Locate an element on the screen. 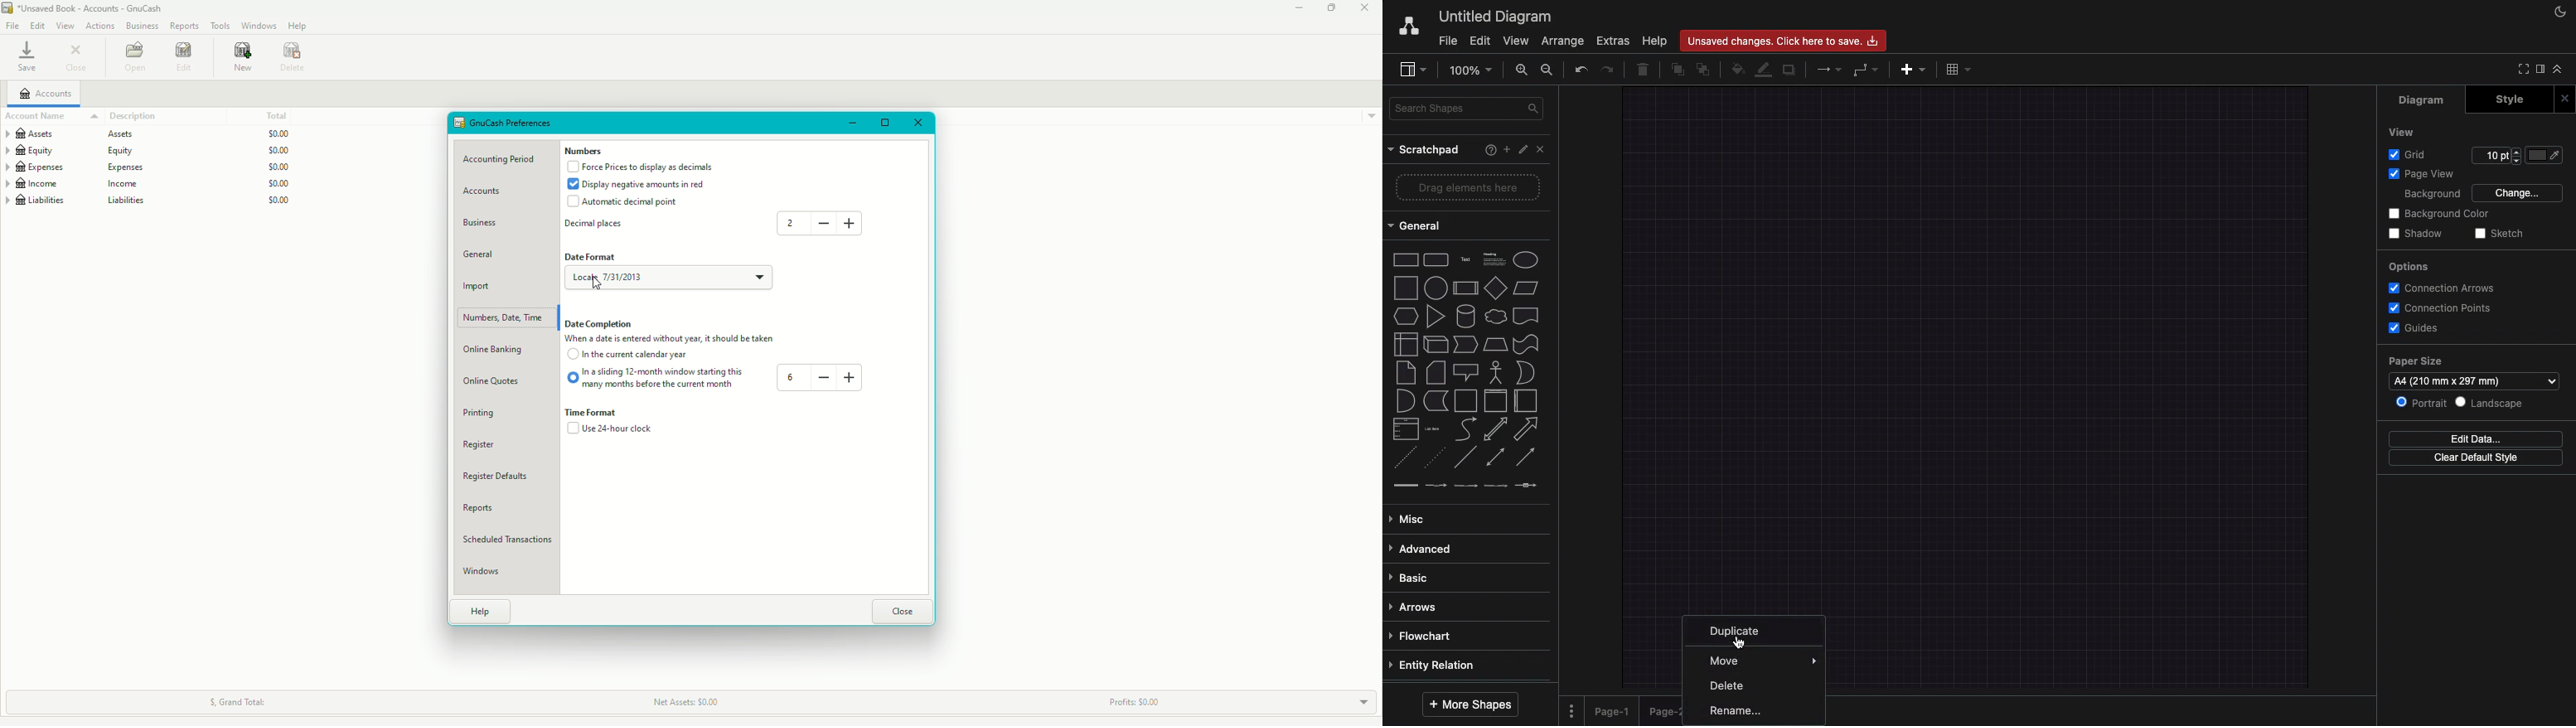 The height and width of the screenshot is (728, 2576). Waypoints is located at coordinates (1865, 68).